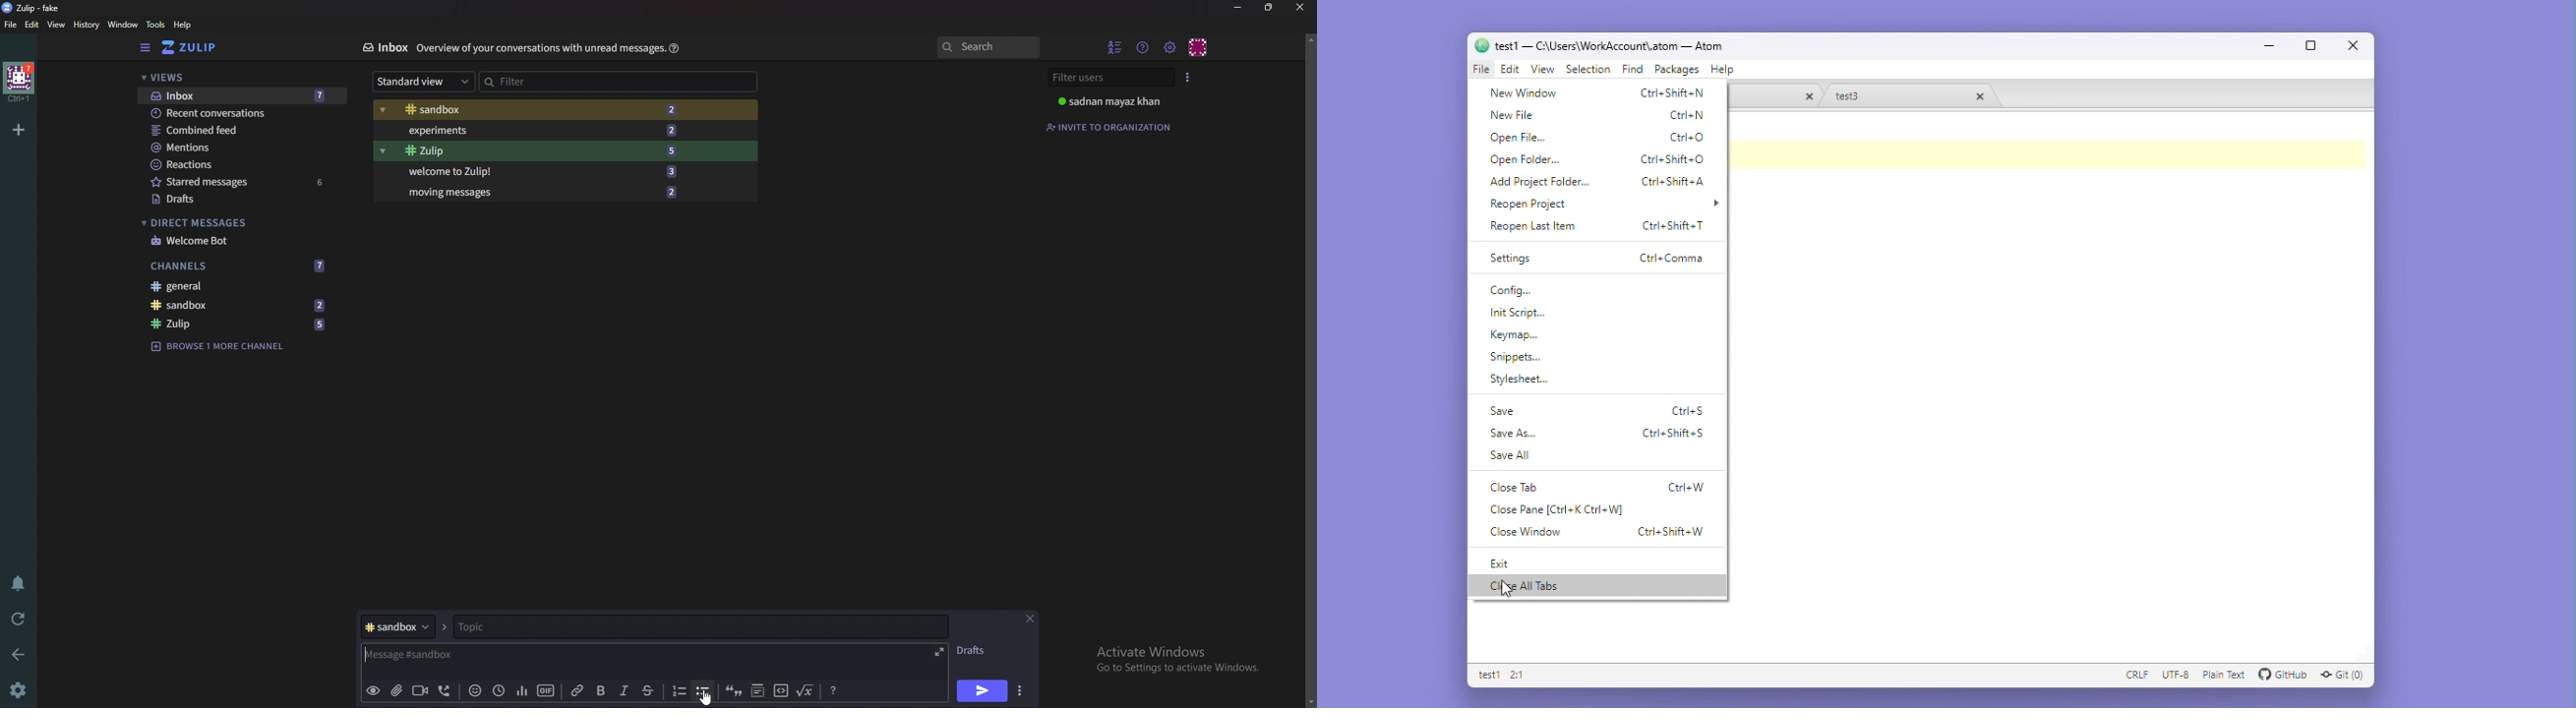  I want to click on exit, so click(1514, 560).